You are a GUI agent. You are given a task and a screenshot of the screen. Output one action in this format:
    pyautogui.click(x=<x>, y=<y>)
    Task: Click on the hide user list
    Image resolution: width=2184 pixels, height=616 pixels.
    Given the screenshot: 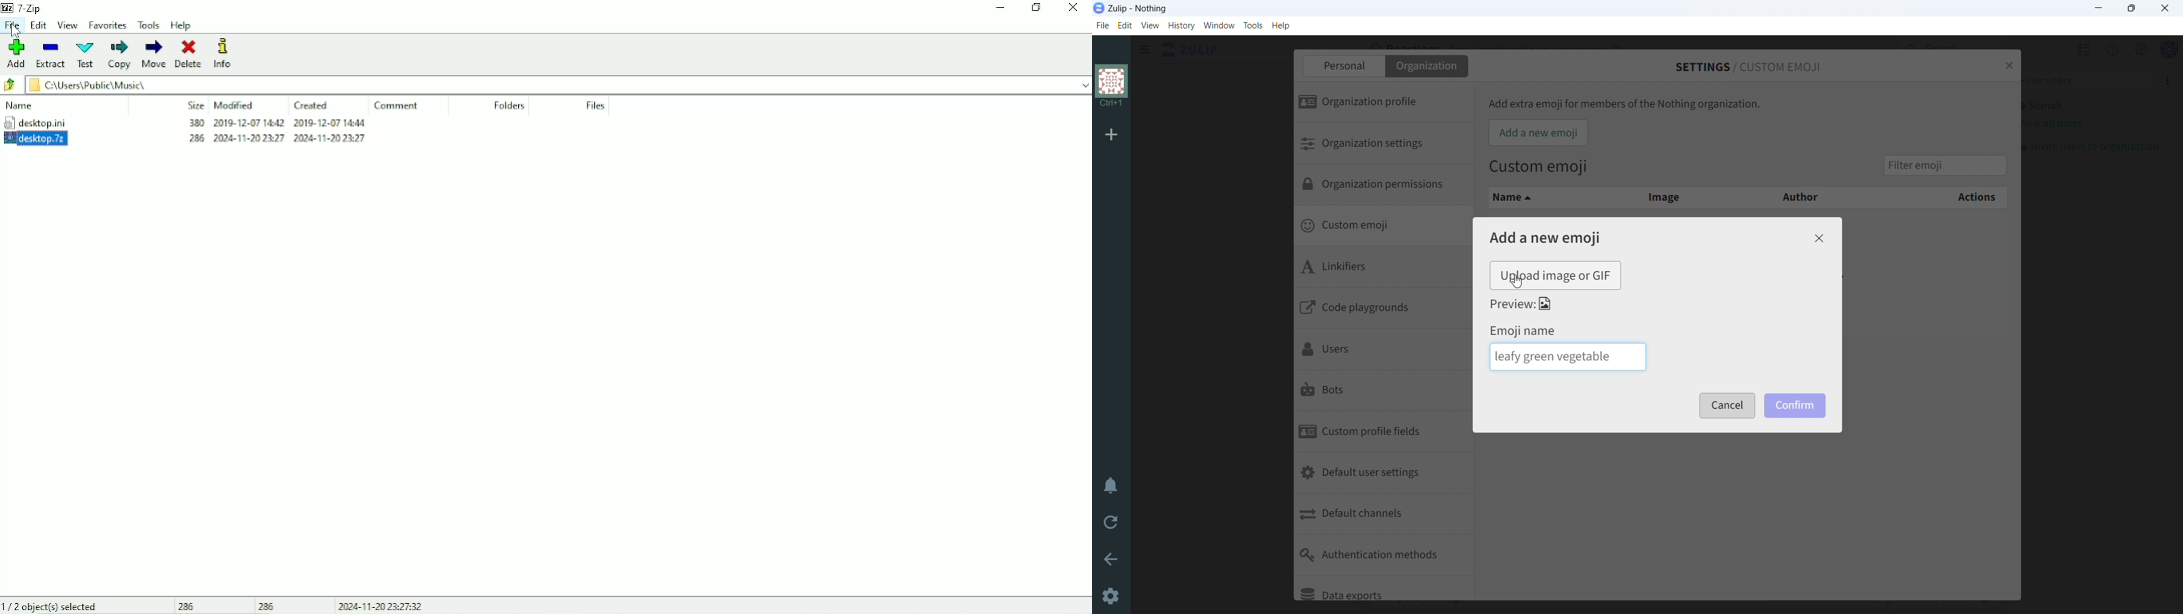 What is the action you would take?
    pyautogui.click(x=2072, y=49)
    